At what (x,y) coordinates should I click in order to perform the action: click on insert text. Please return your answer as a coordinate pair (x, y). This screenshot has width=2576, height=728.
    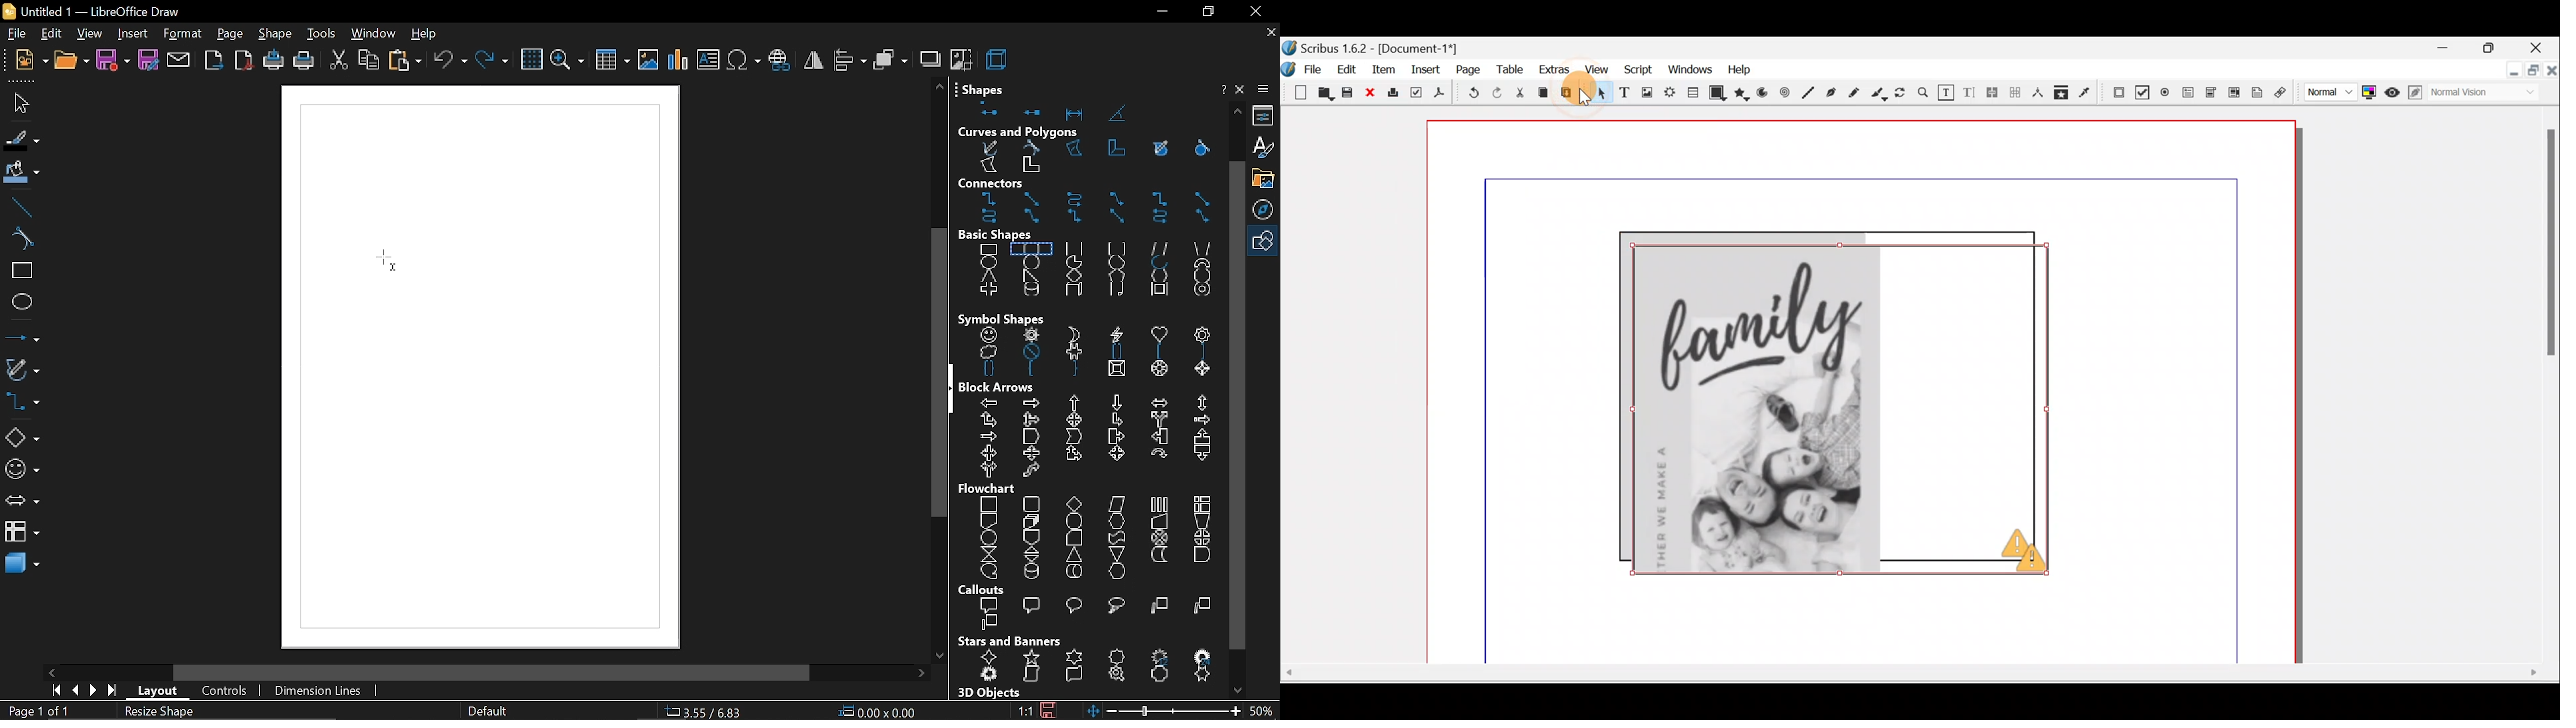
    Looking at the image, I should click on (708, 61).